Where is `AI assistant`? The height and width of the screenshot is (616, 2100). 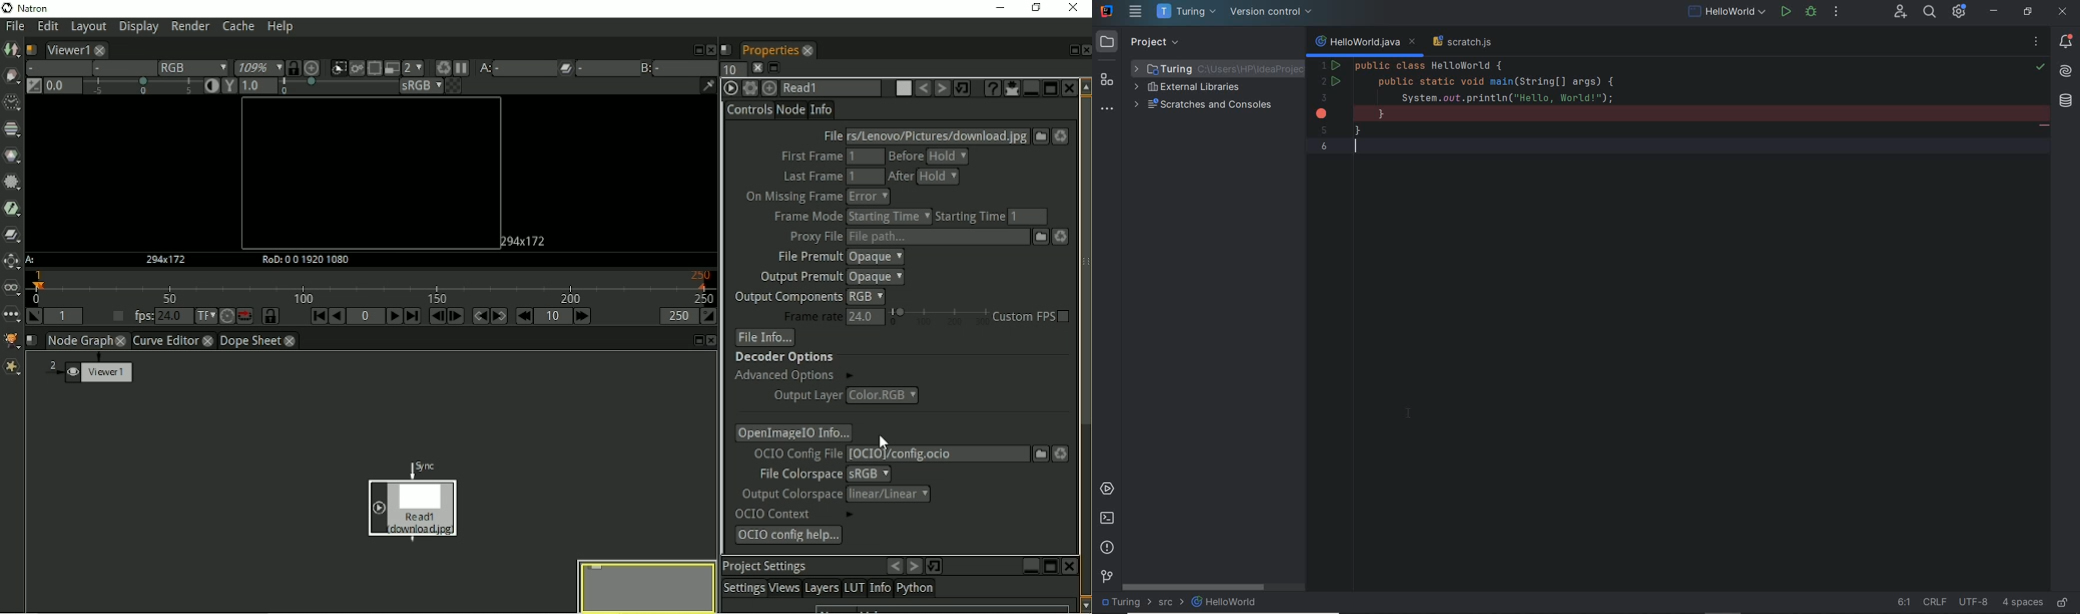
AI assistant is located at coordinates (2068, 72).